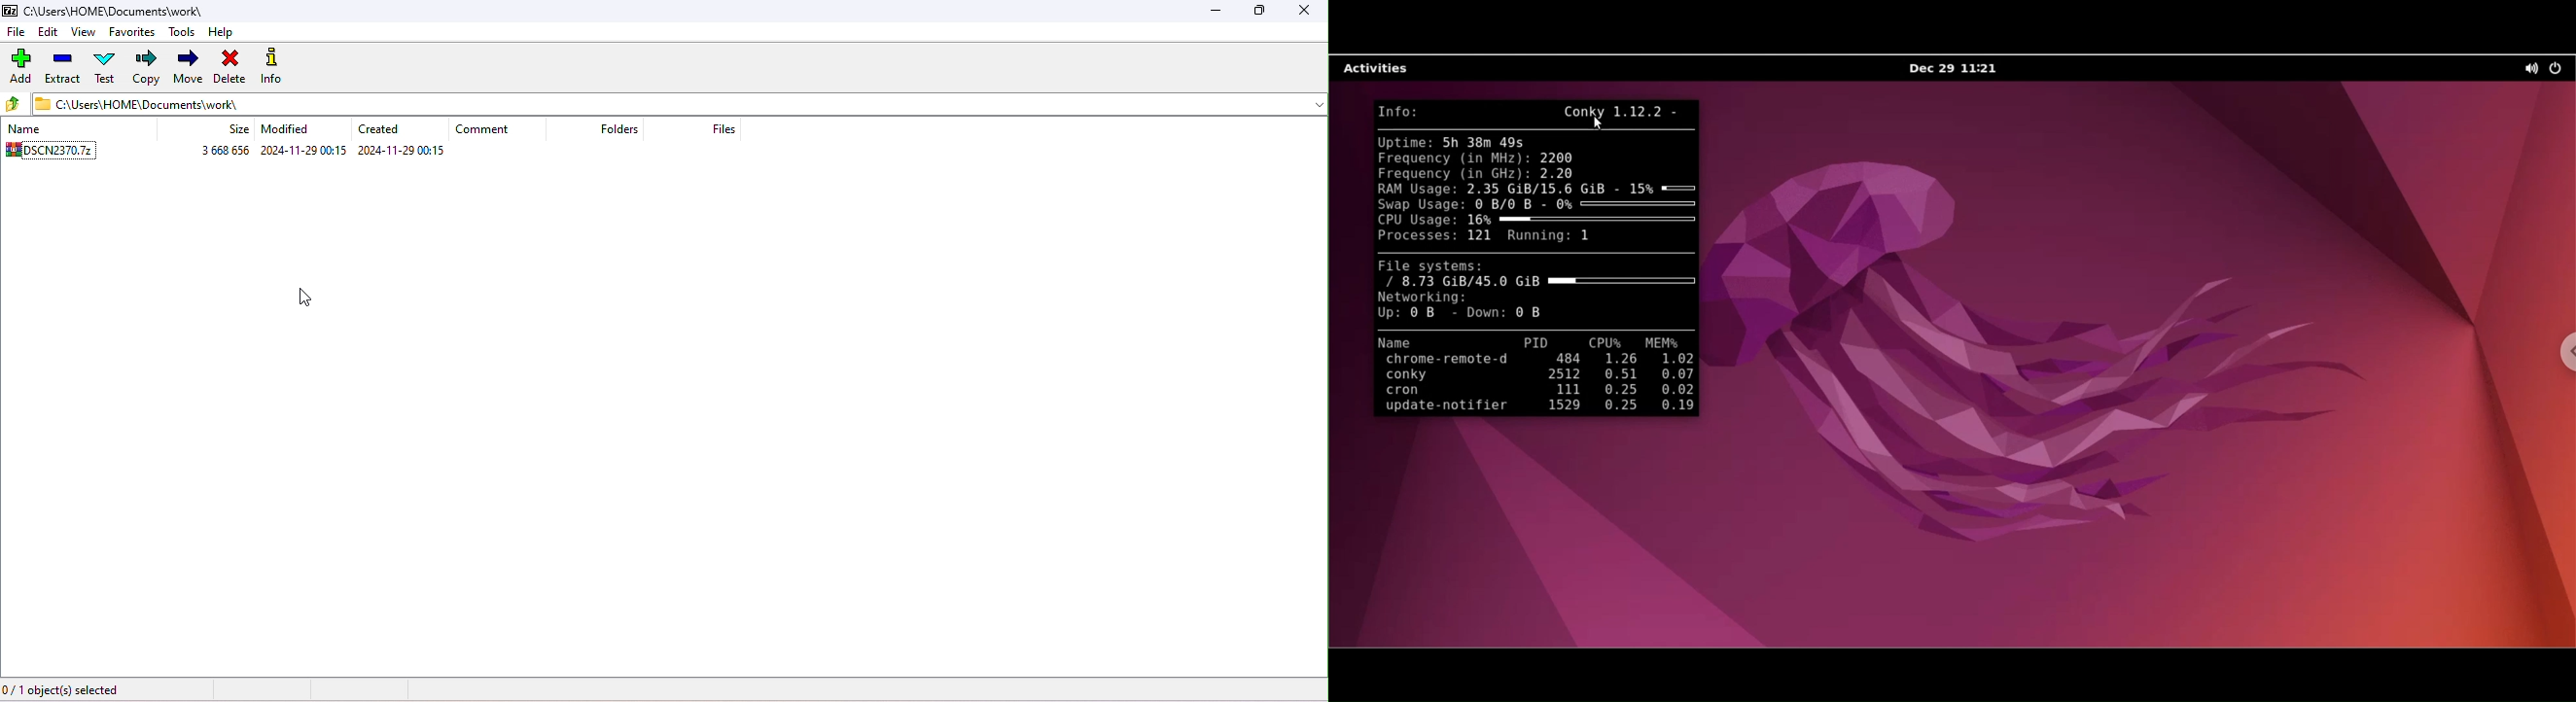 Image resolution: width=2576 pixels, height=728 pixels. What do you see at coordinates (105, 69) in the screenshot?
I see `test` at bounding box center [105, 69].